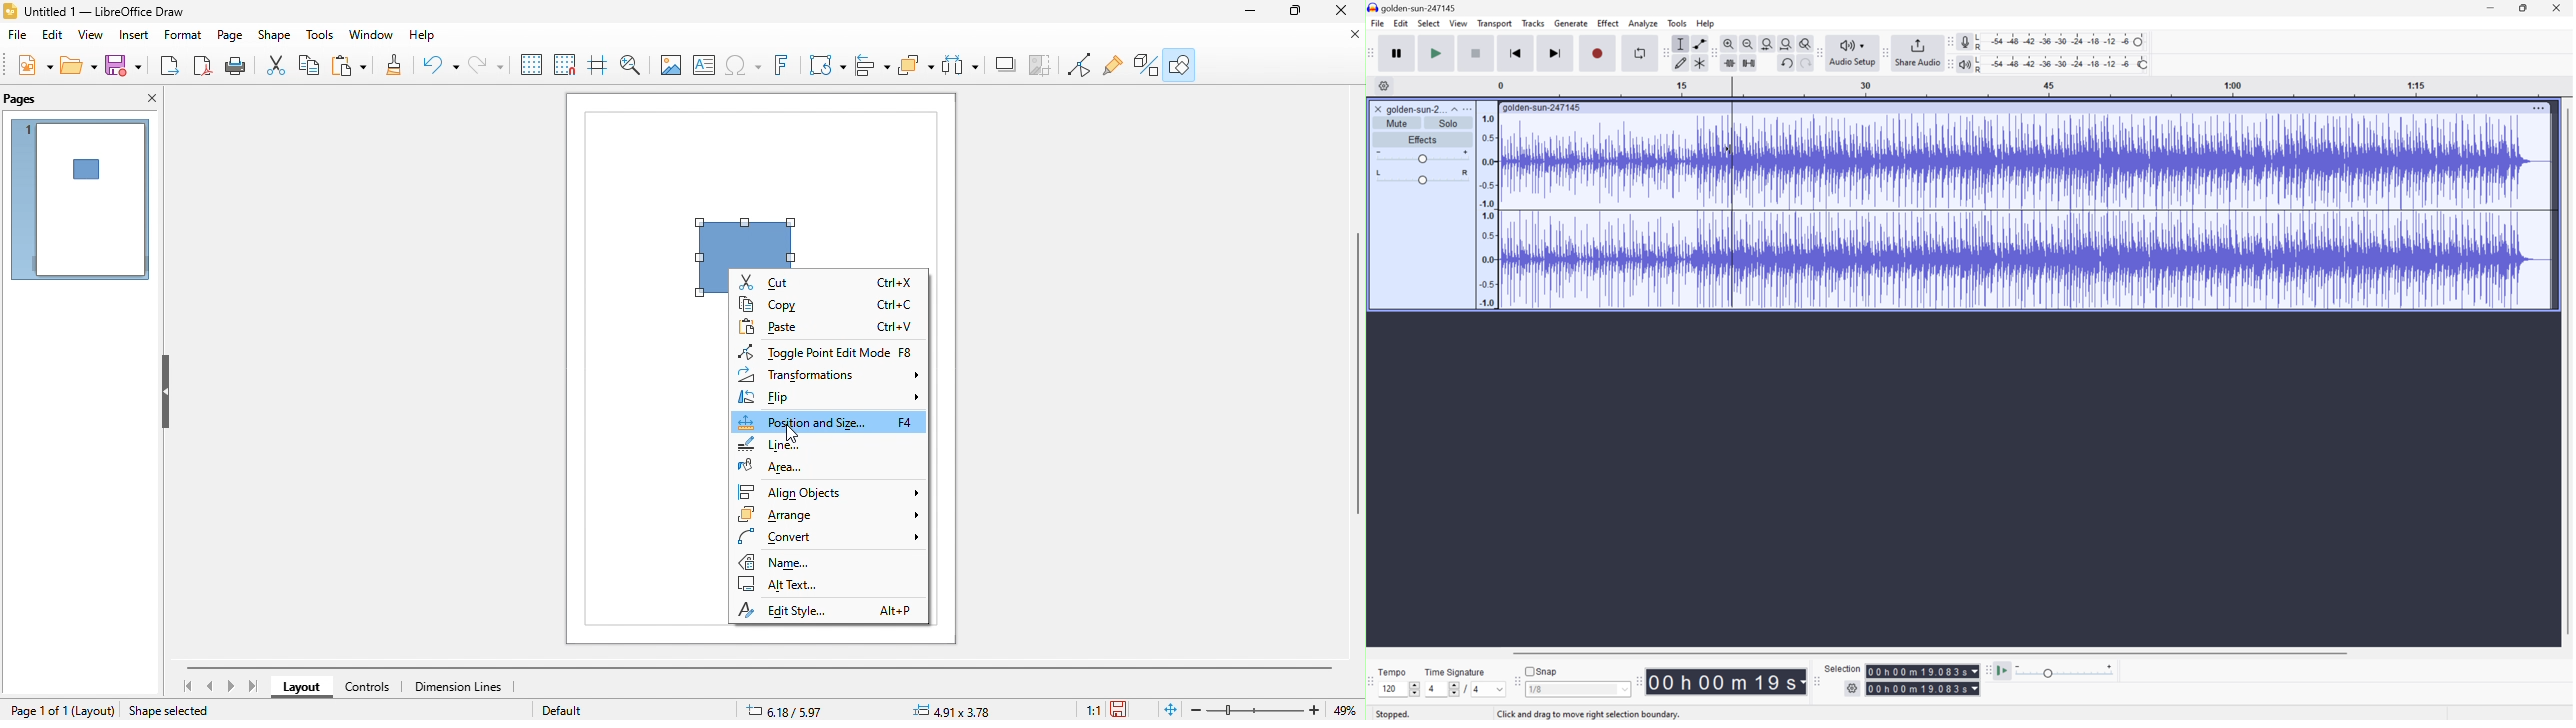 Image resolution: width=2576 pixels, height=728 pixels. Describe the element at coordinates (1701, 62) in the screenshot. I see `Multi tool` at that location.